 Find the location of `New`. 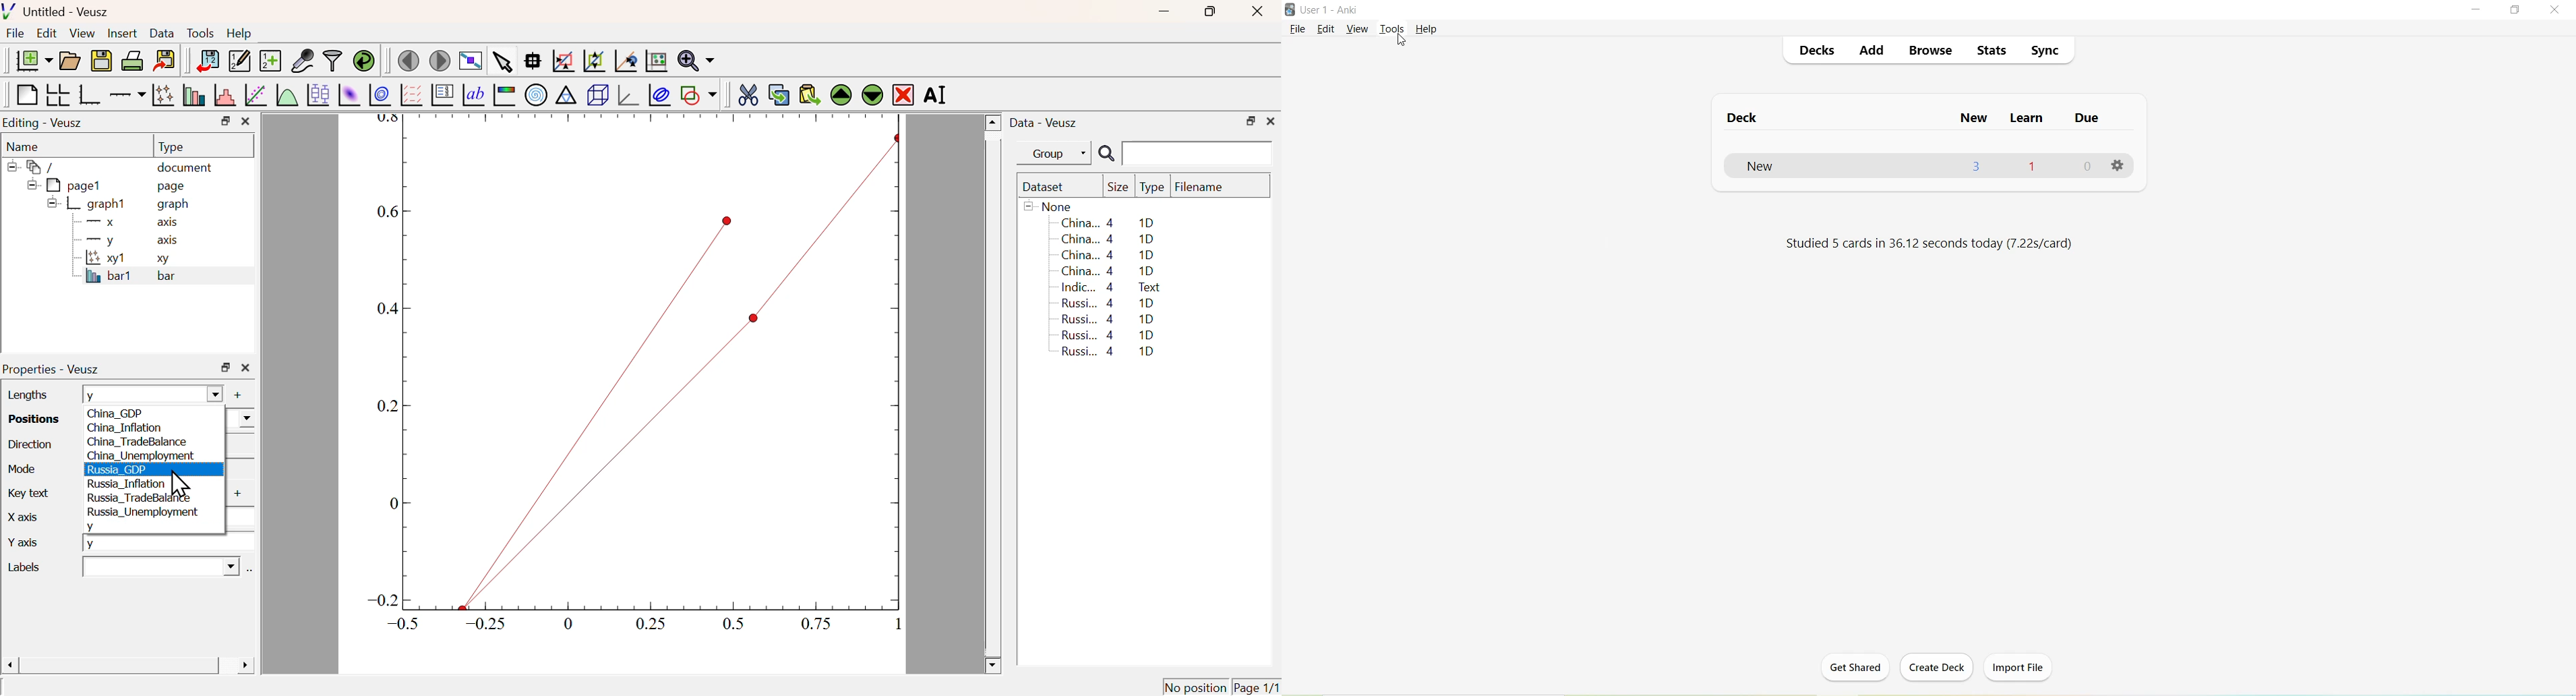

New is located at coordinates (1778, 167).